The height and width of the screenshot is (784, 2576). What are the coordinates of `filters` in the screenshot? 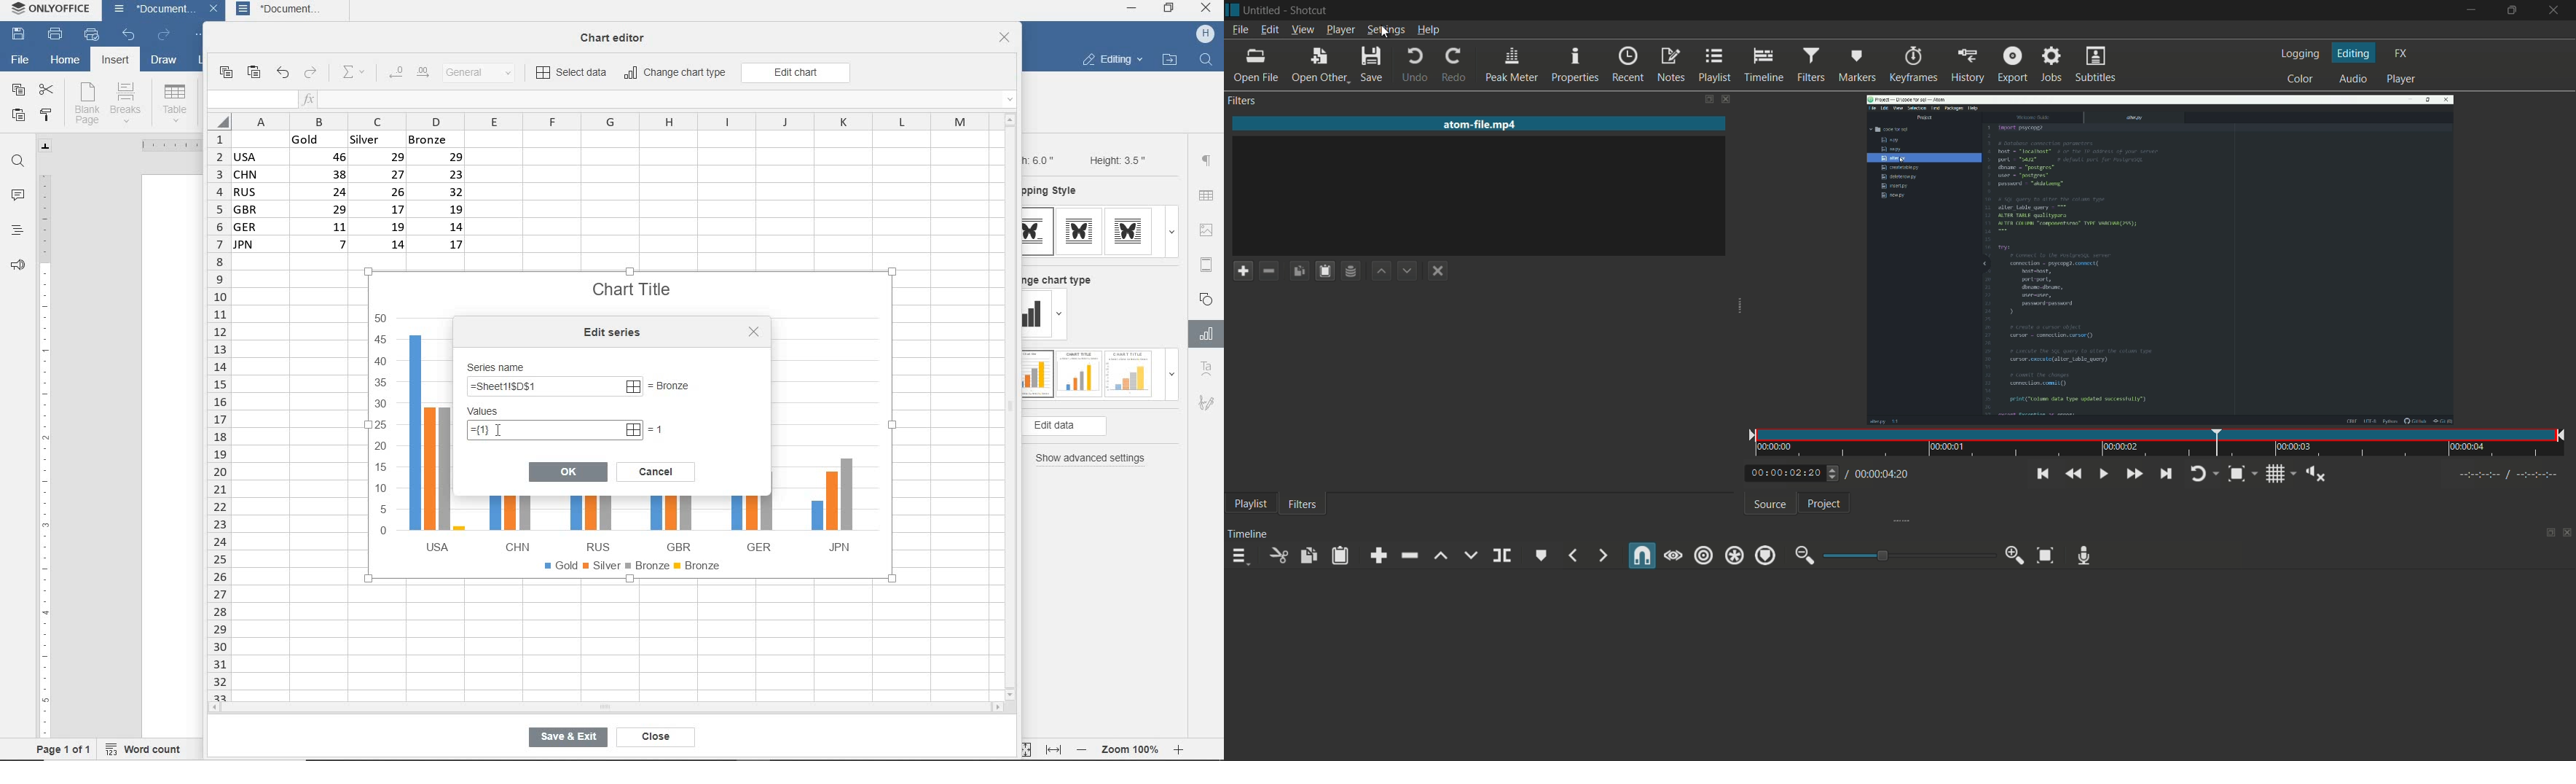 It's located at (1242, 101).